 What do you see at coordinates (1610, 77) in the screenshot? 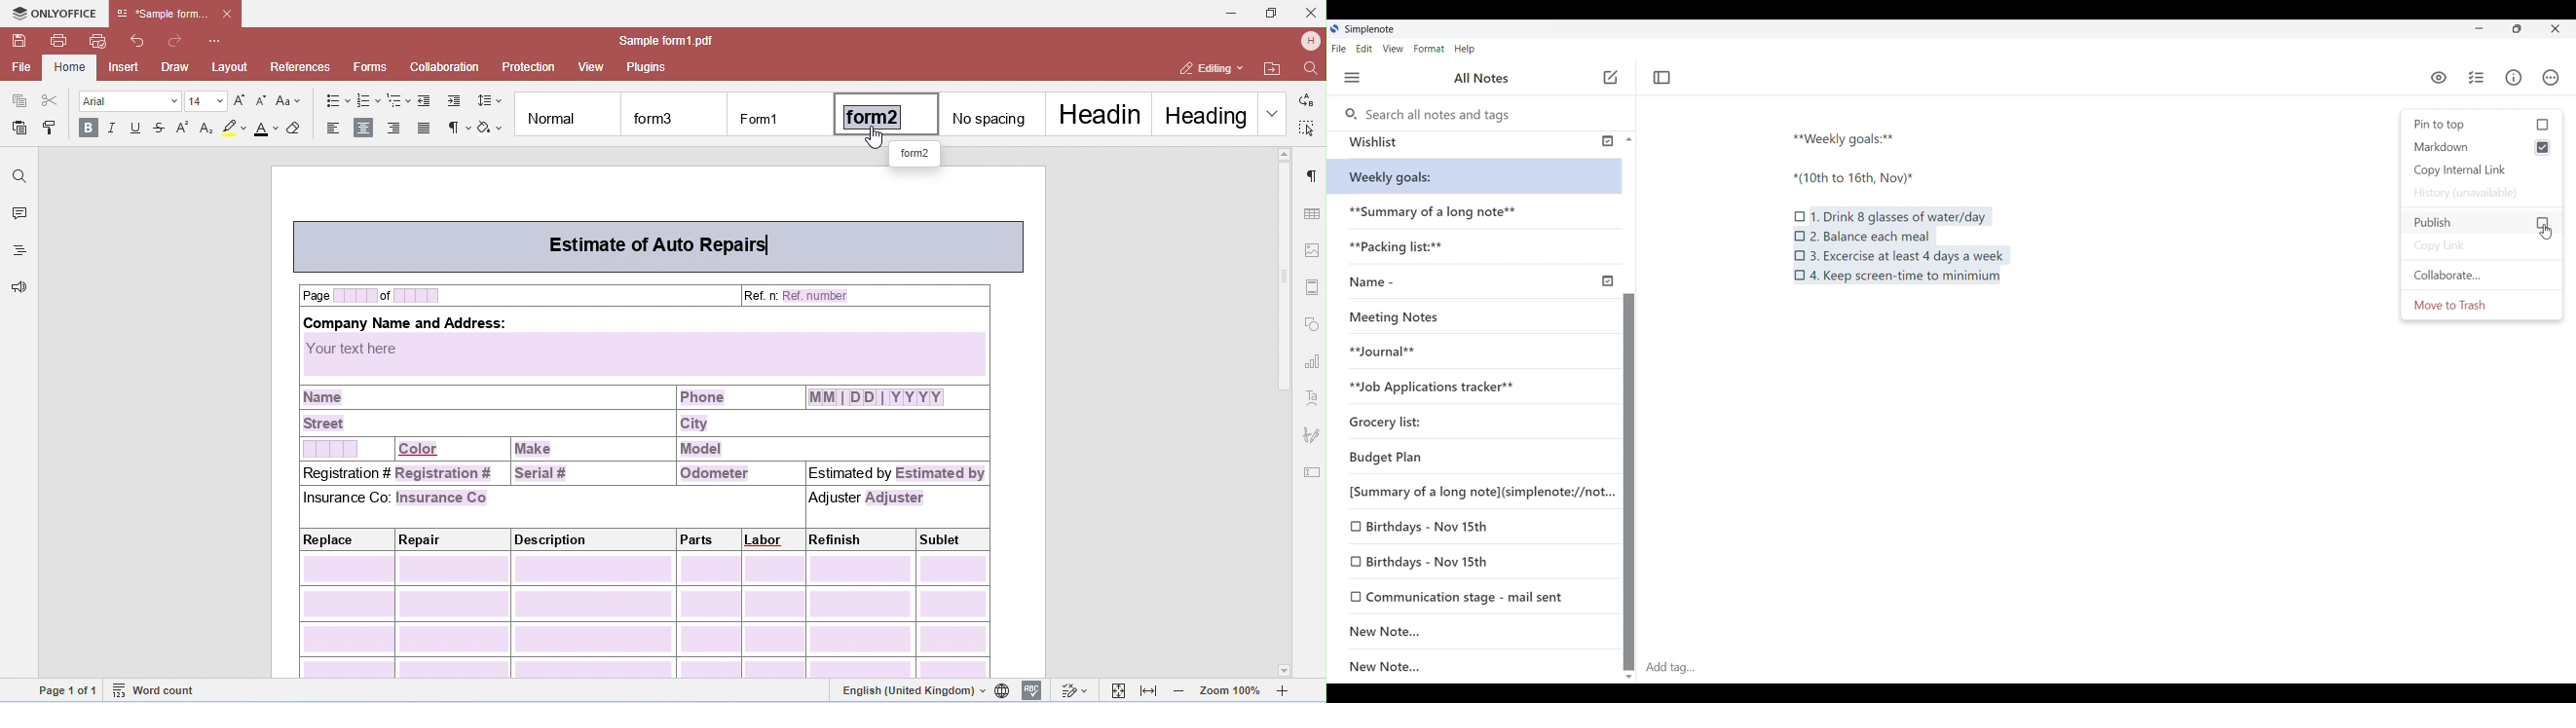
I see `New note` at bounding box center [1610, 77].